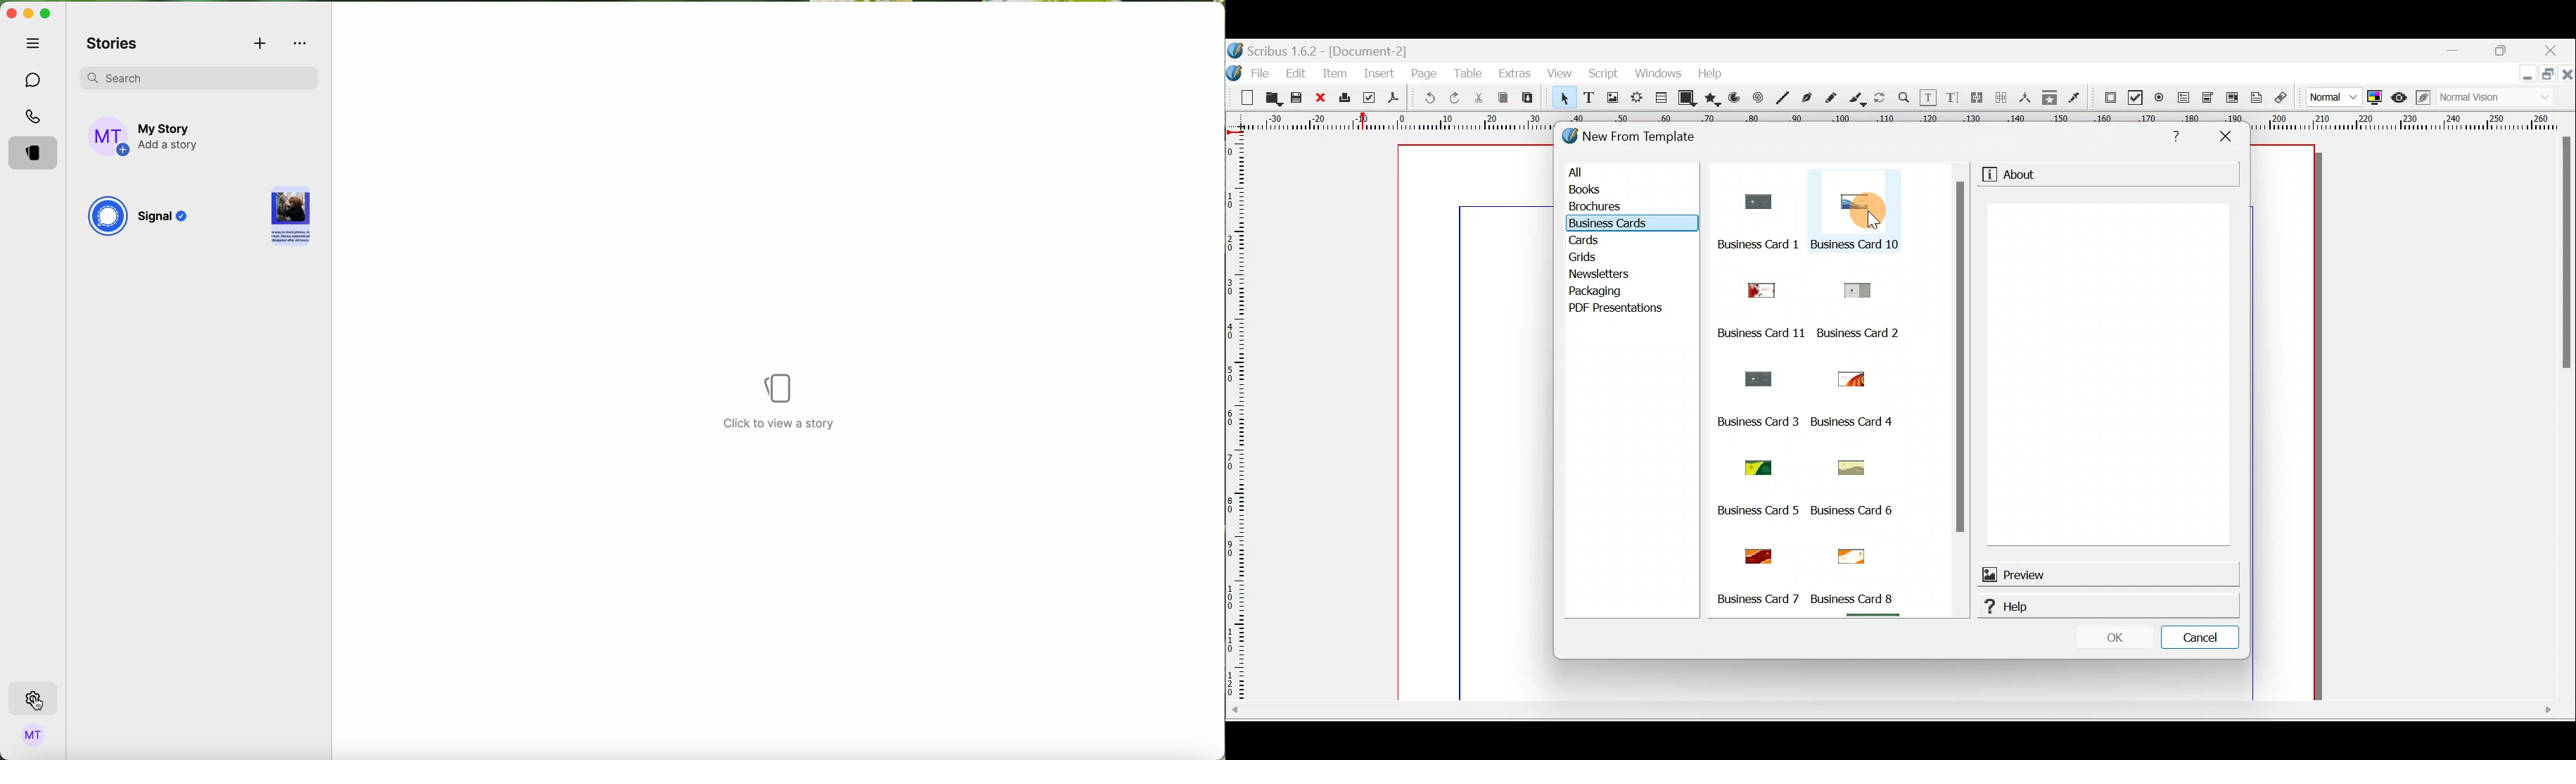 The height and width of the screenshot is (784, 2576). What do you see at coordinates (1857, 598) in the screenshot?
I see `Business card 6` at bounding box center [1857, 598].